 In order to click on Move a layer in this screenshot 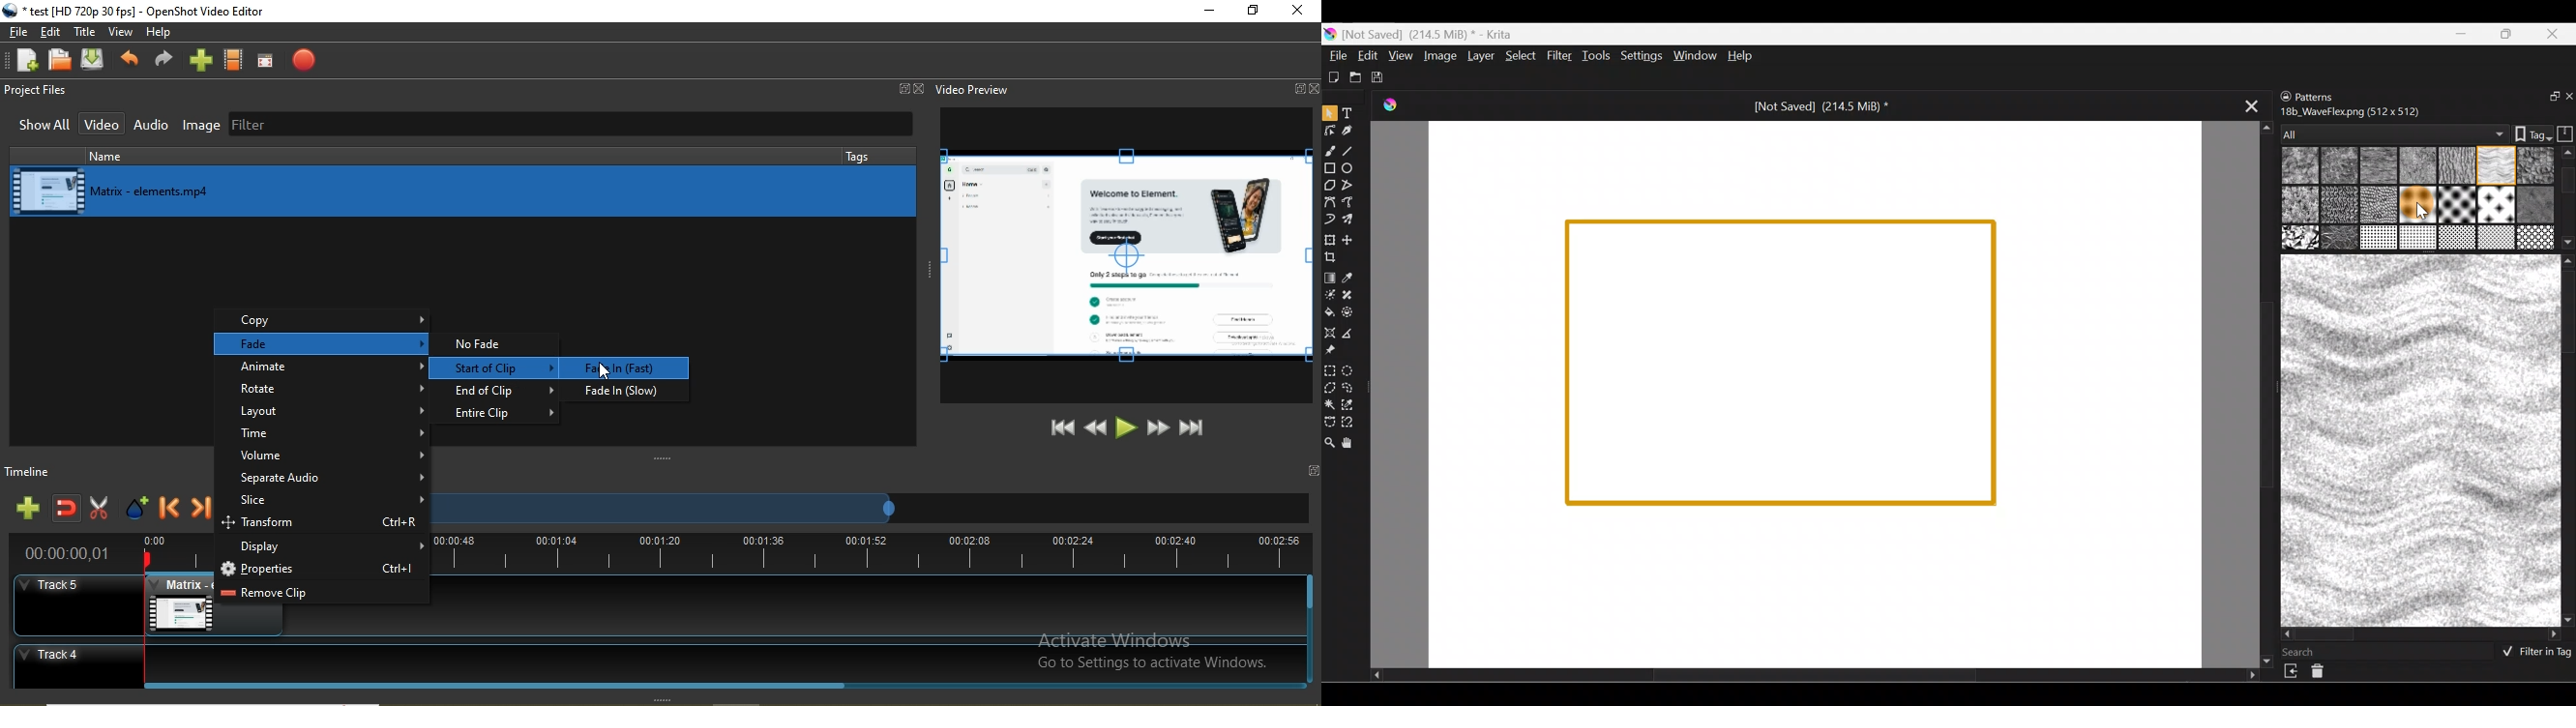, I will do `click(1353, 239)`.